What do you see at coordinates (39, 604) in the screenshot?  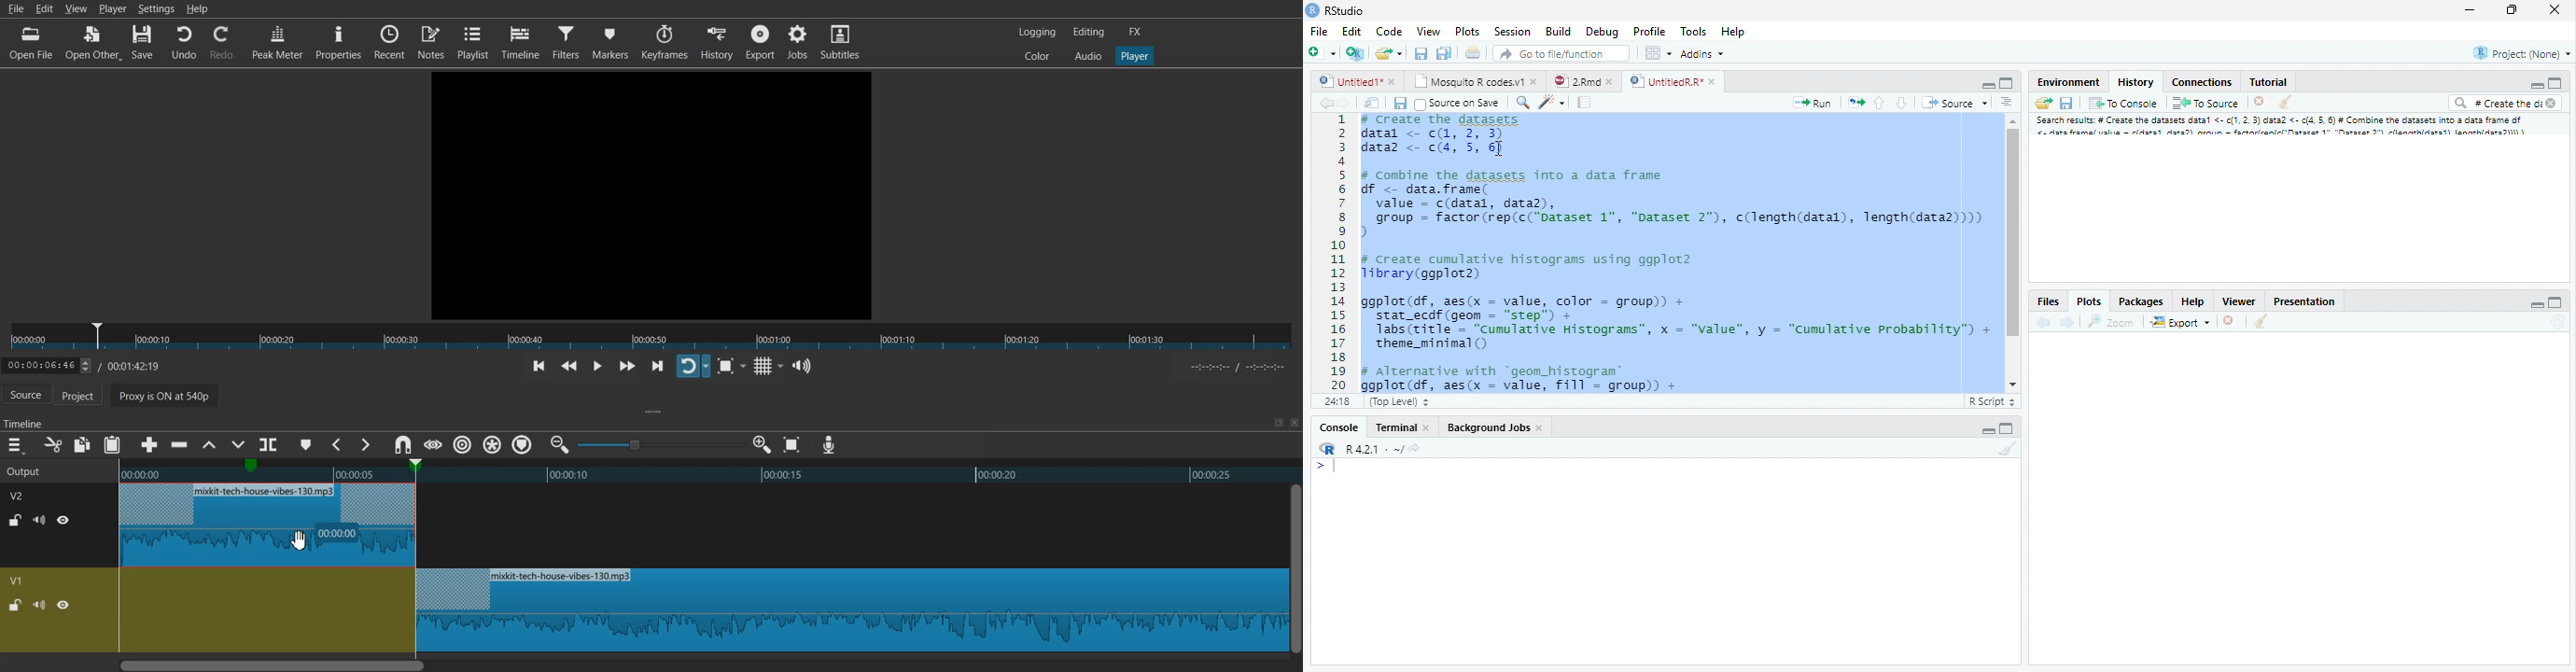 I see `Mute` at bounding box center [39, 604].